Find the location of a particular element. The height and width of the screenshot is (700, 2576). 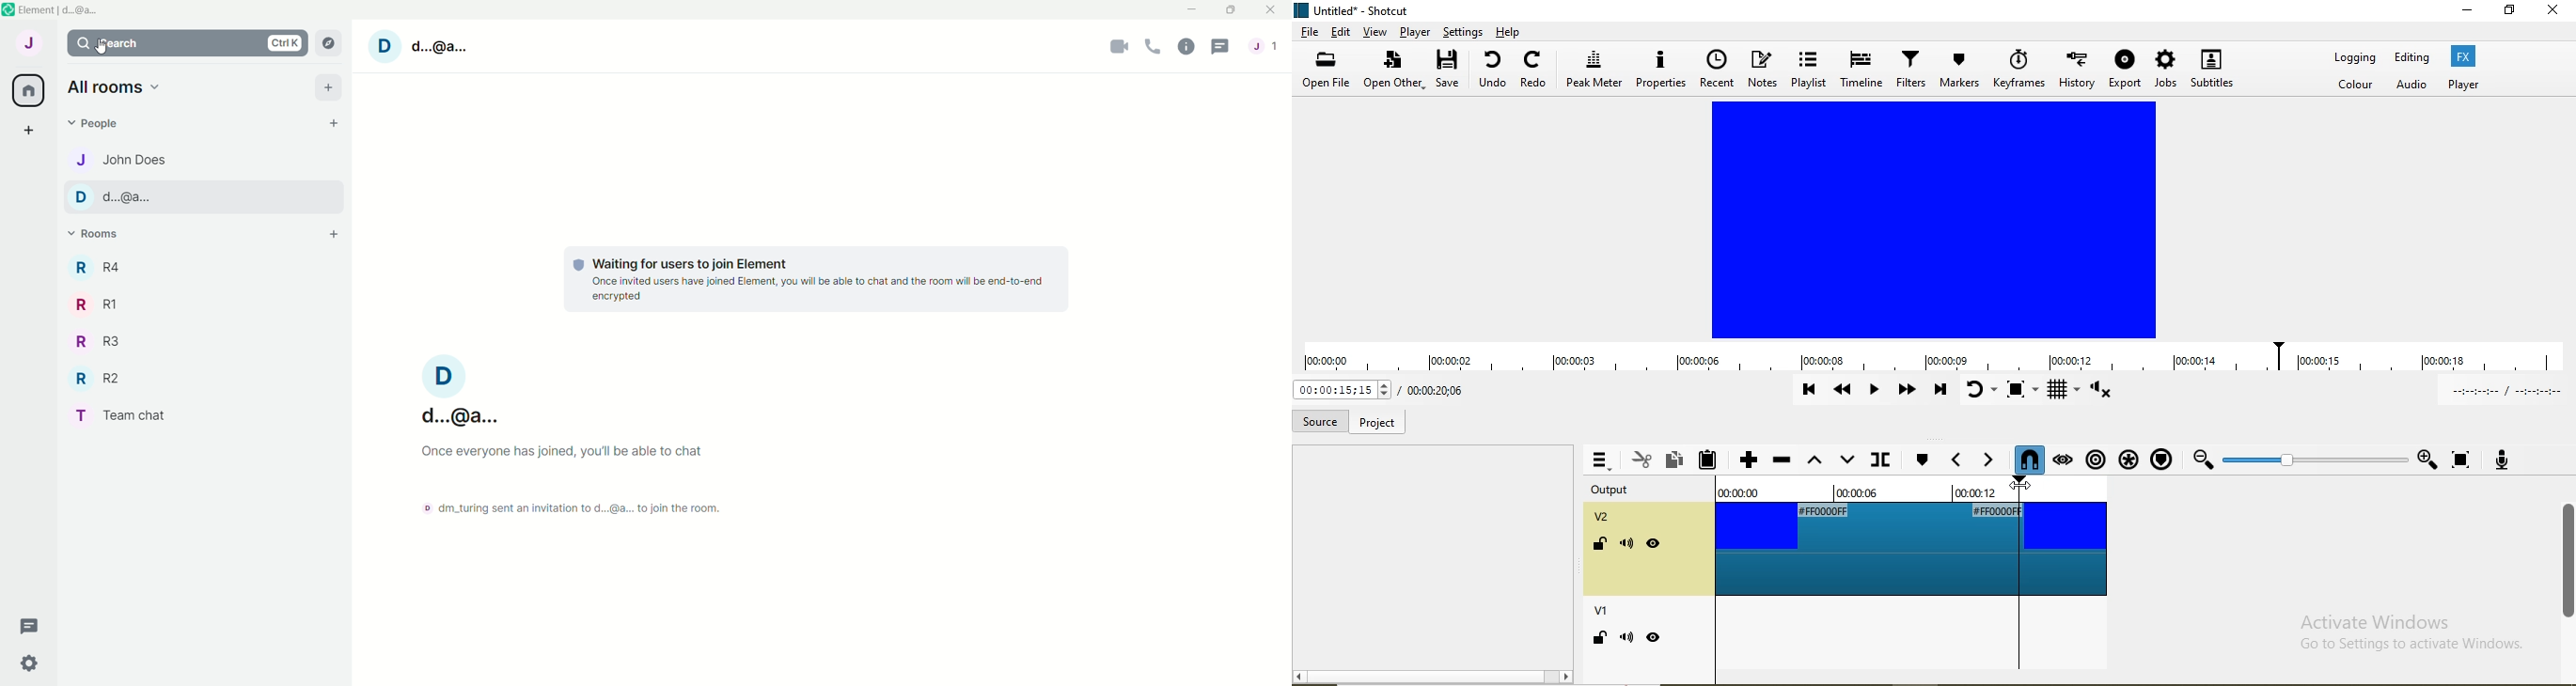

rooms is located at coordinates (98, 235).